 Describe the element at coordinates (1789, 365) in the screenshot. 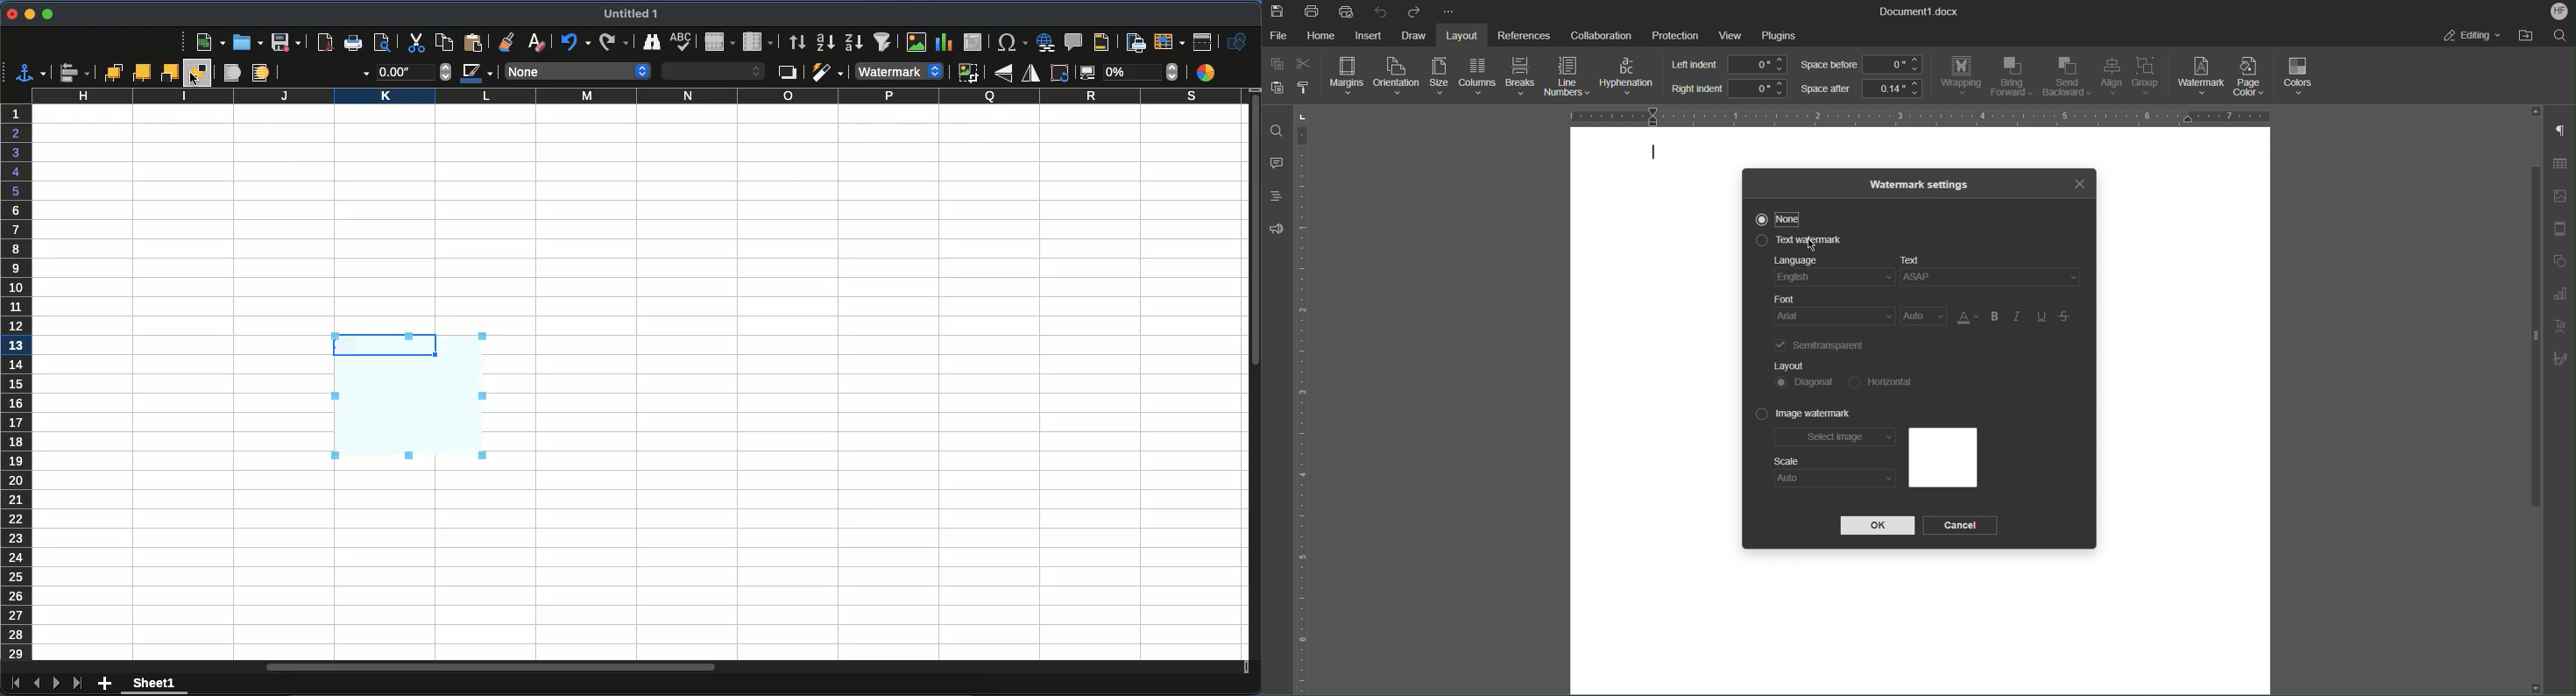

I see `Layout` at that location.